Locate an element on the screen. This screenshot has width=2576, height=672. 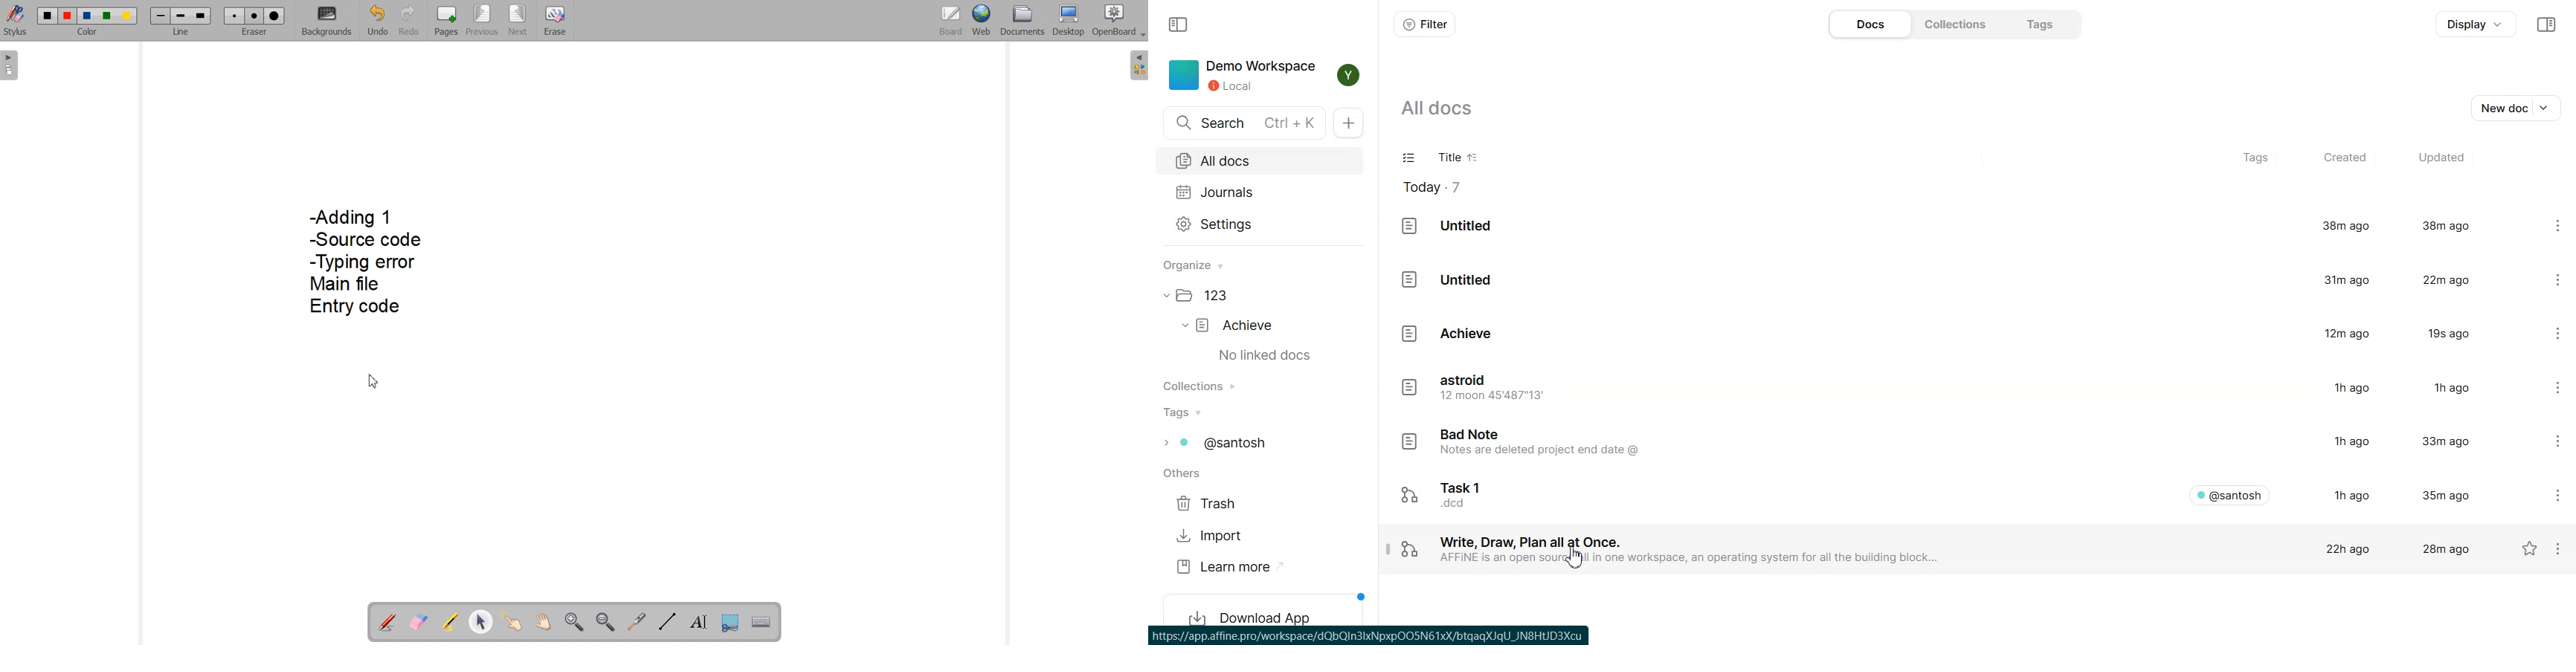
Virtual laser pointer is located at coordinates (637, 622).